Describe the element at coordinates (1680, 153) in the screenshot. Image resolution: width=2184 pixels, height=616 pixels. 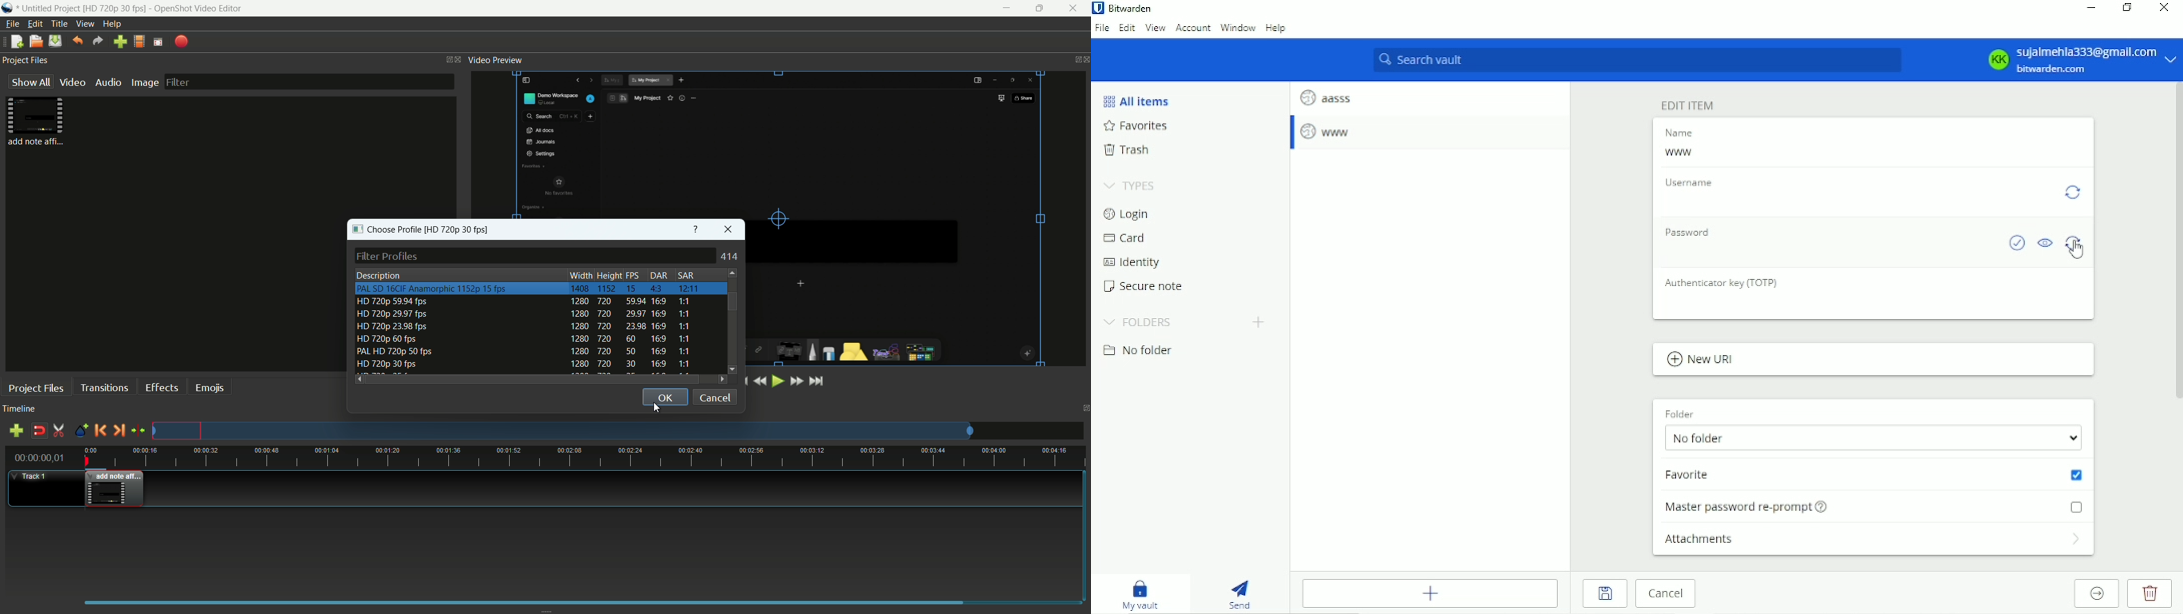
I see `www` at that location.